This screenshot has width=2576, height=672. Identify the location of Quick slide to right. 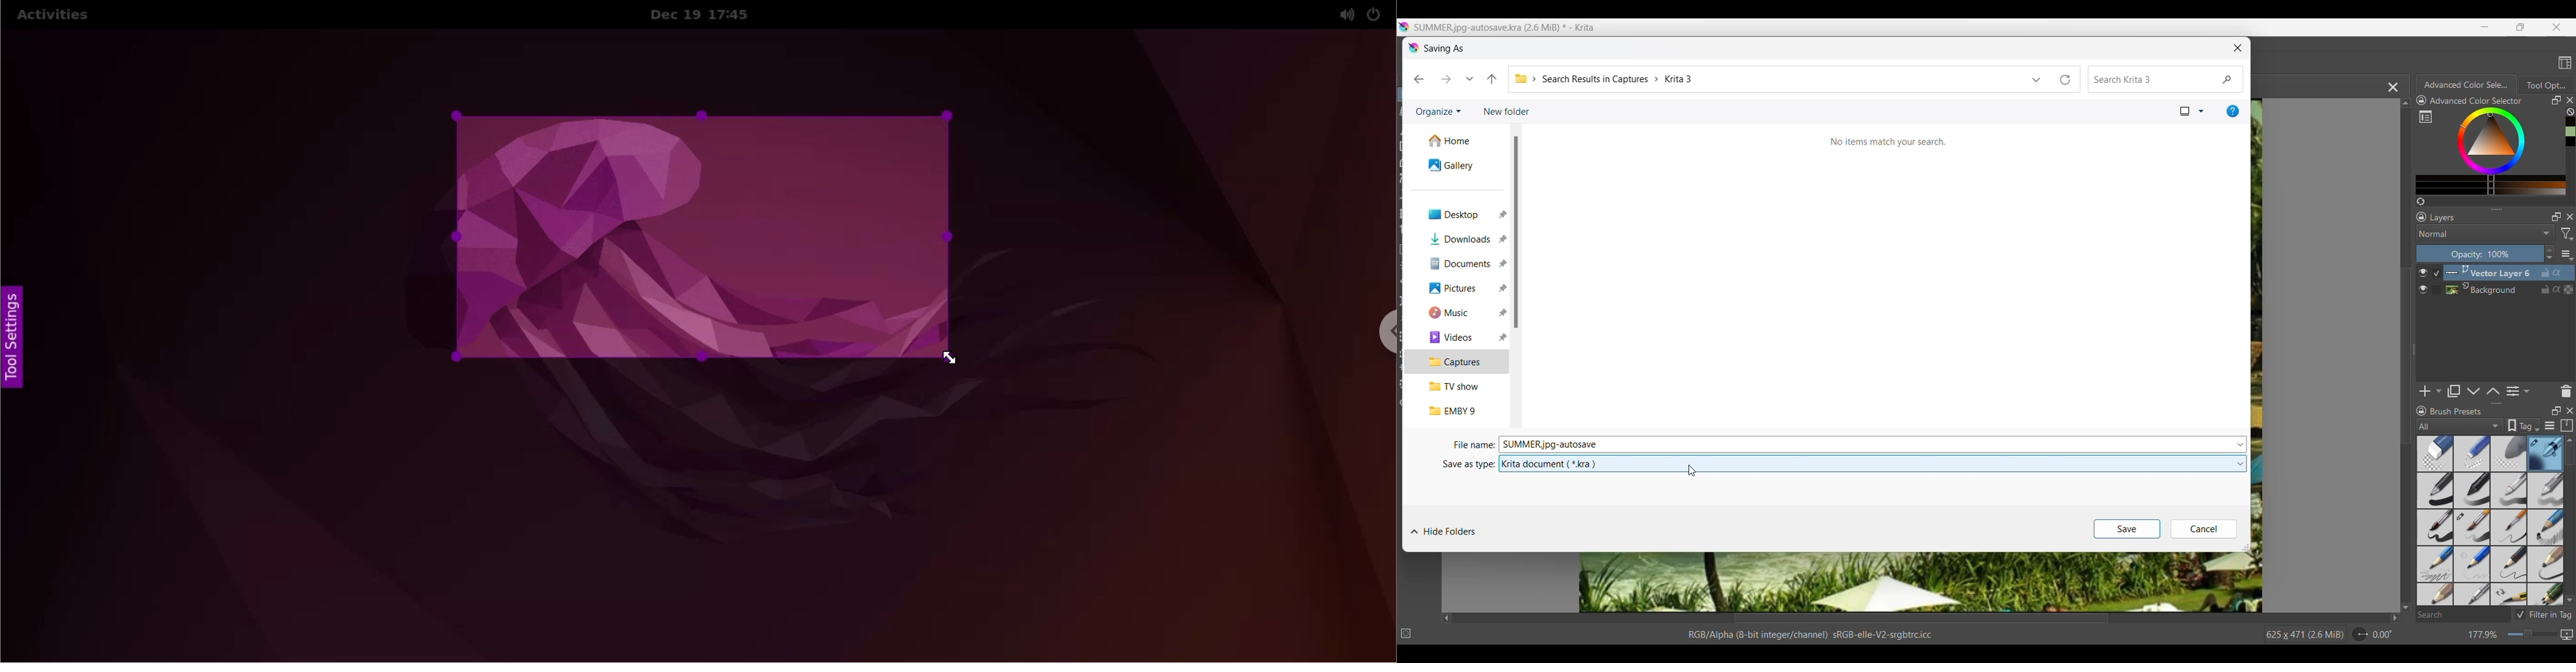
(2395, 618).